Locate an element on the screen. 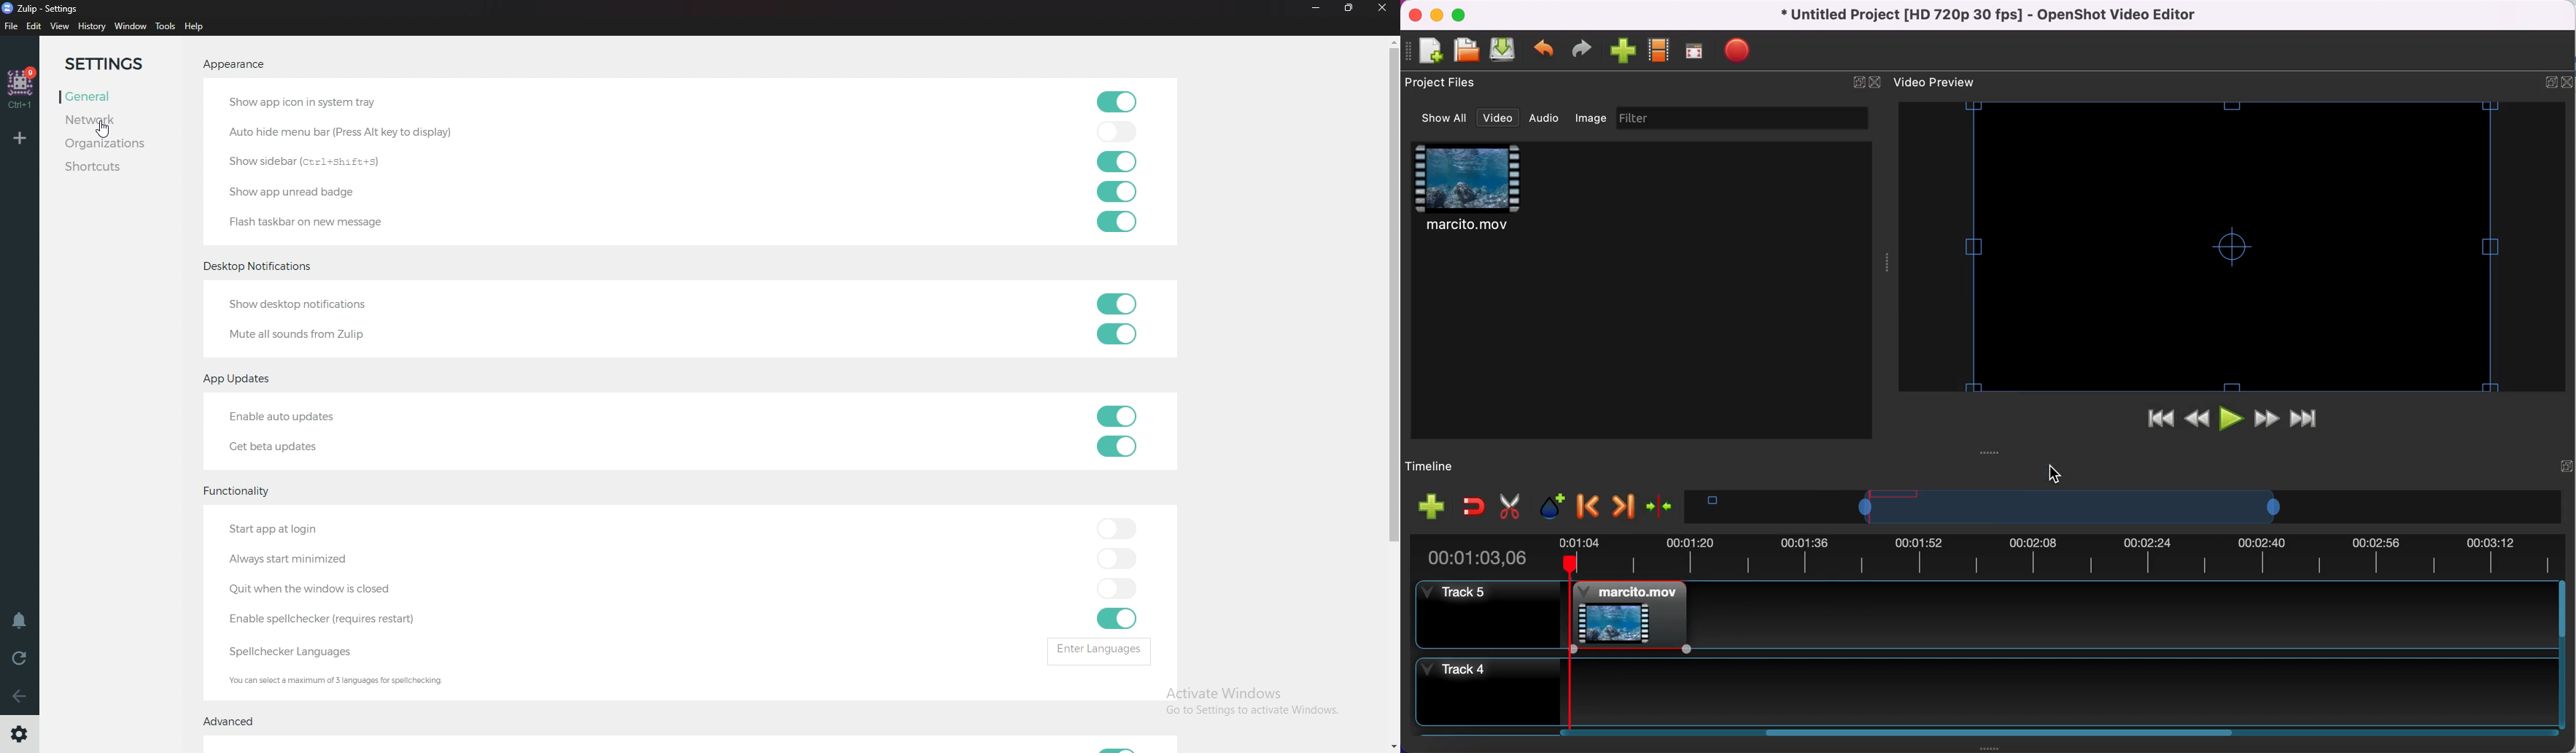 Image resolution: width=2576 pixels, height=756 pixels. previous marker is located at coordinates (1586, 504).